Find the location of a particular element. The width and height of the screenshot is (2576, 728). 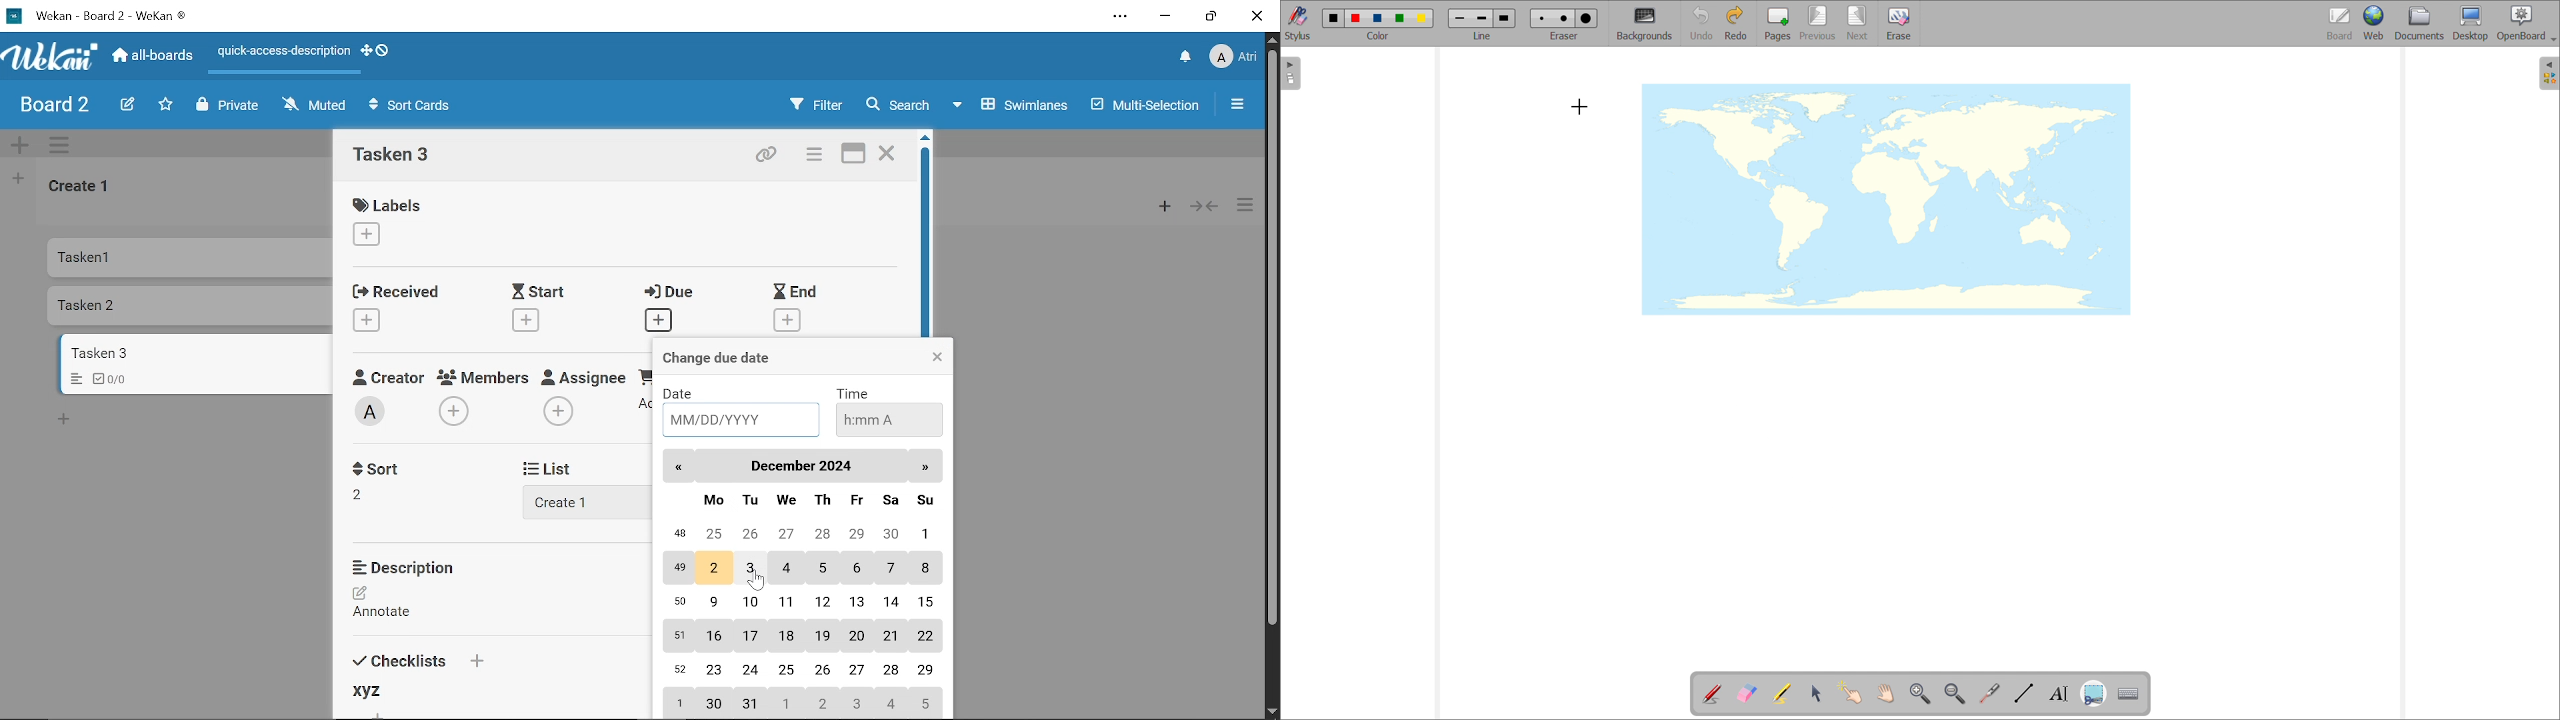

Date is located at coordinates (687, 392).